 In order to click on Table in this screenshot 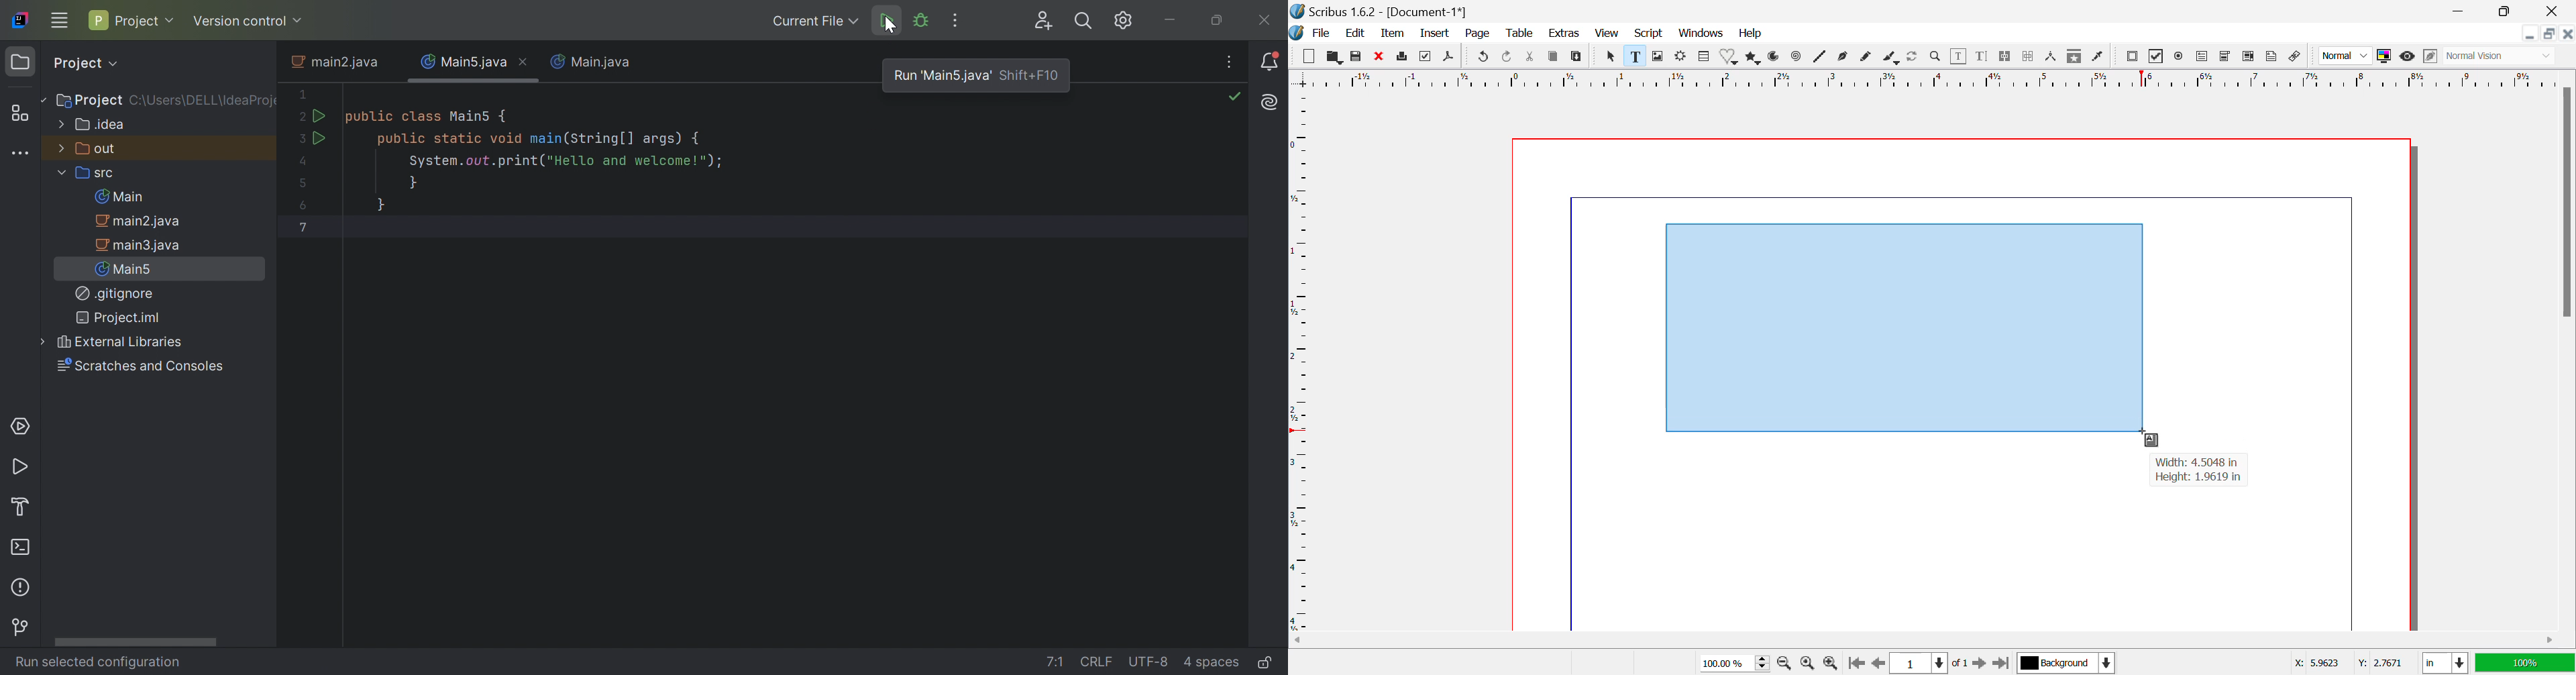, I will do `click(1704, 57)`.